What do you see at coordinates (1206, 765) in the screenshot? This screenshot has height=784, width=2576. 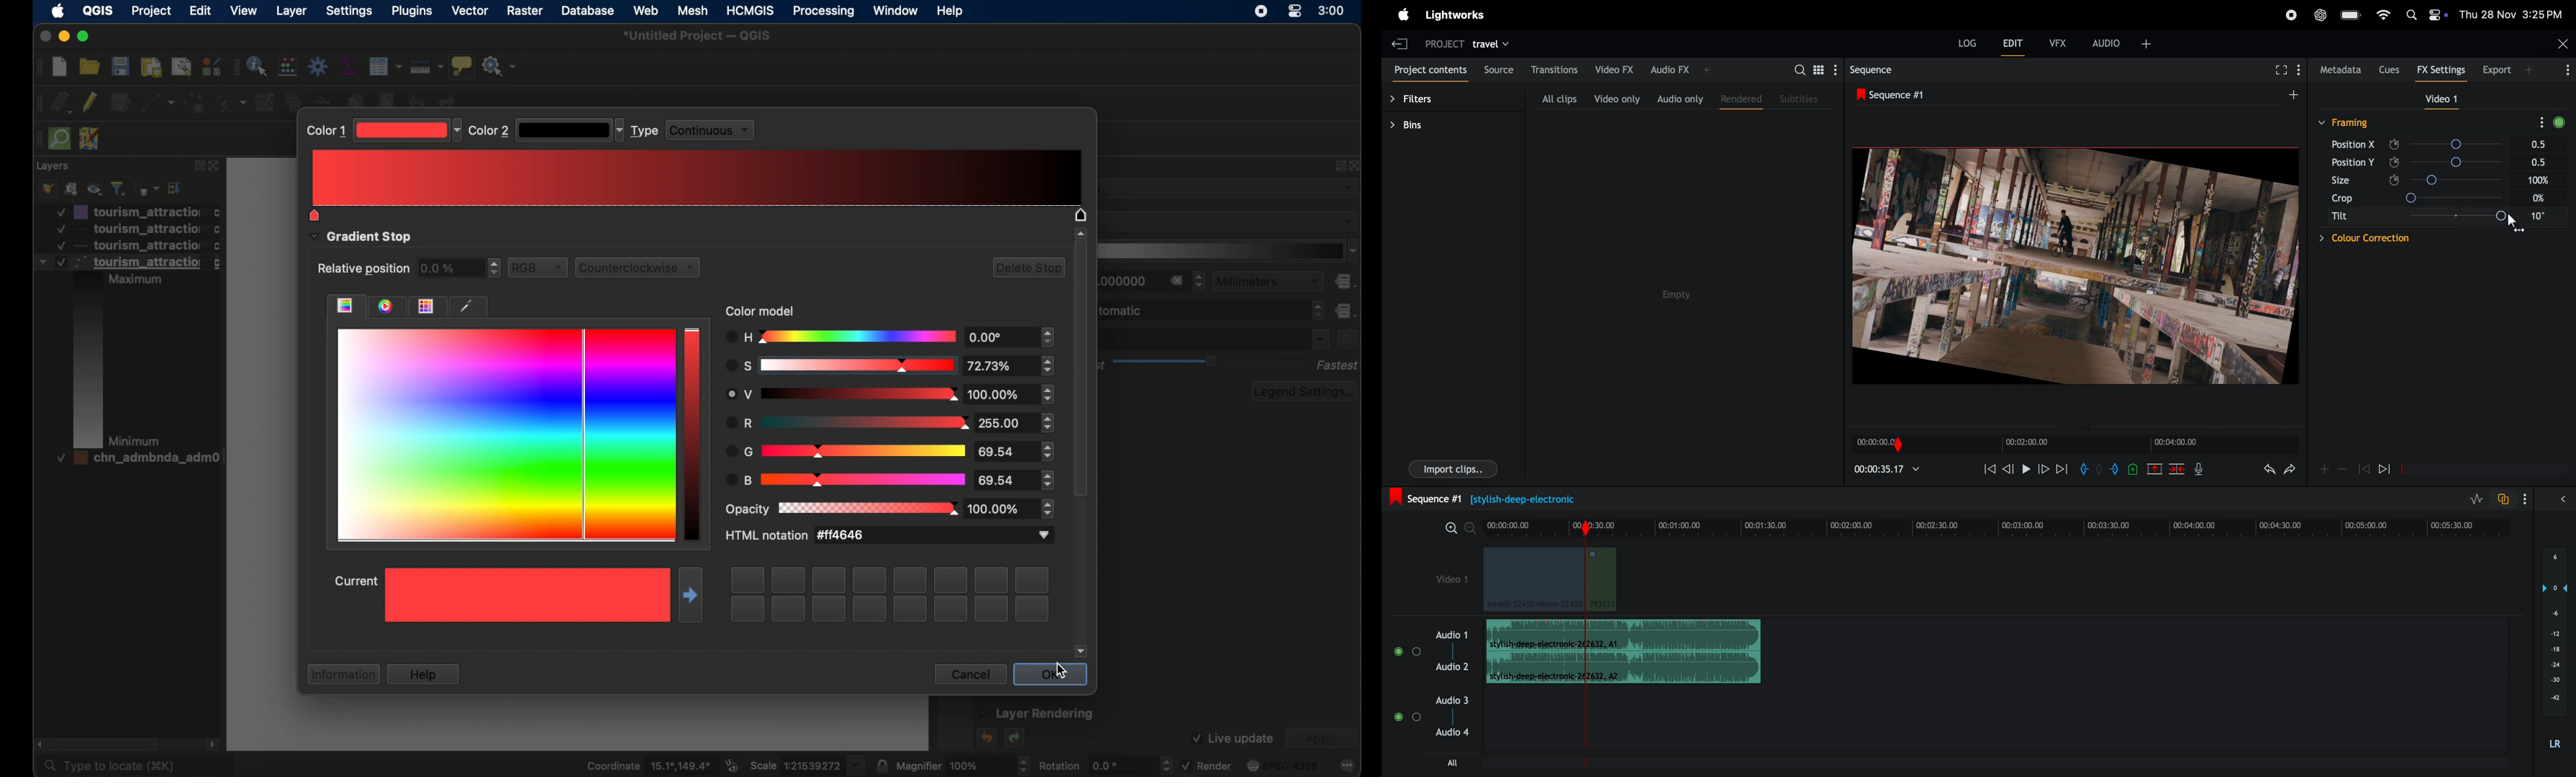 I see `render` at bounding box center [1206, 765].